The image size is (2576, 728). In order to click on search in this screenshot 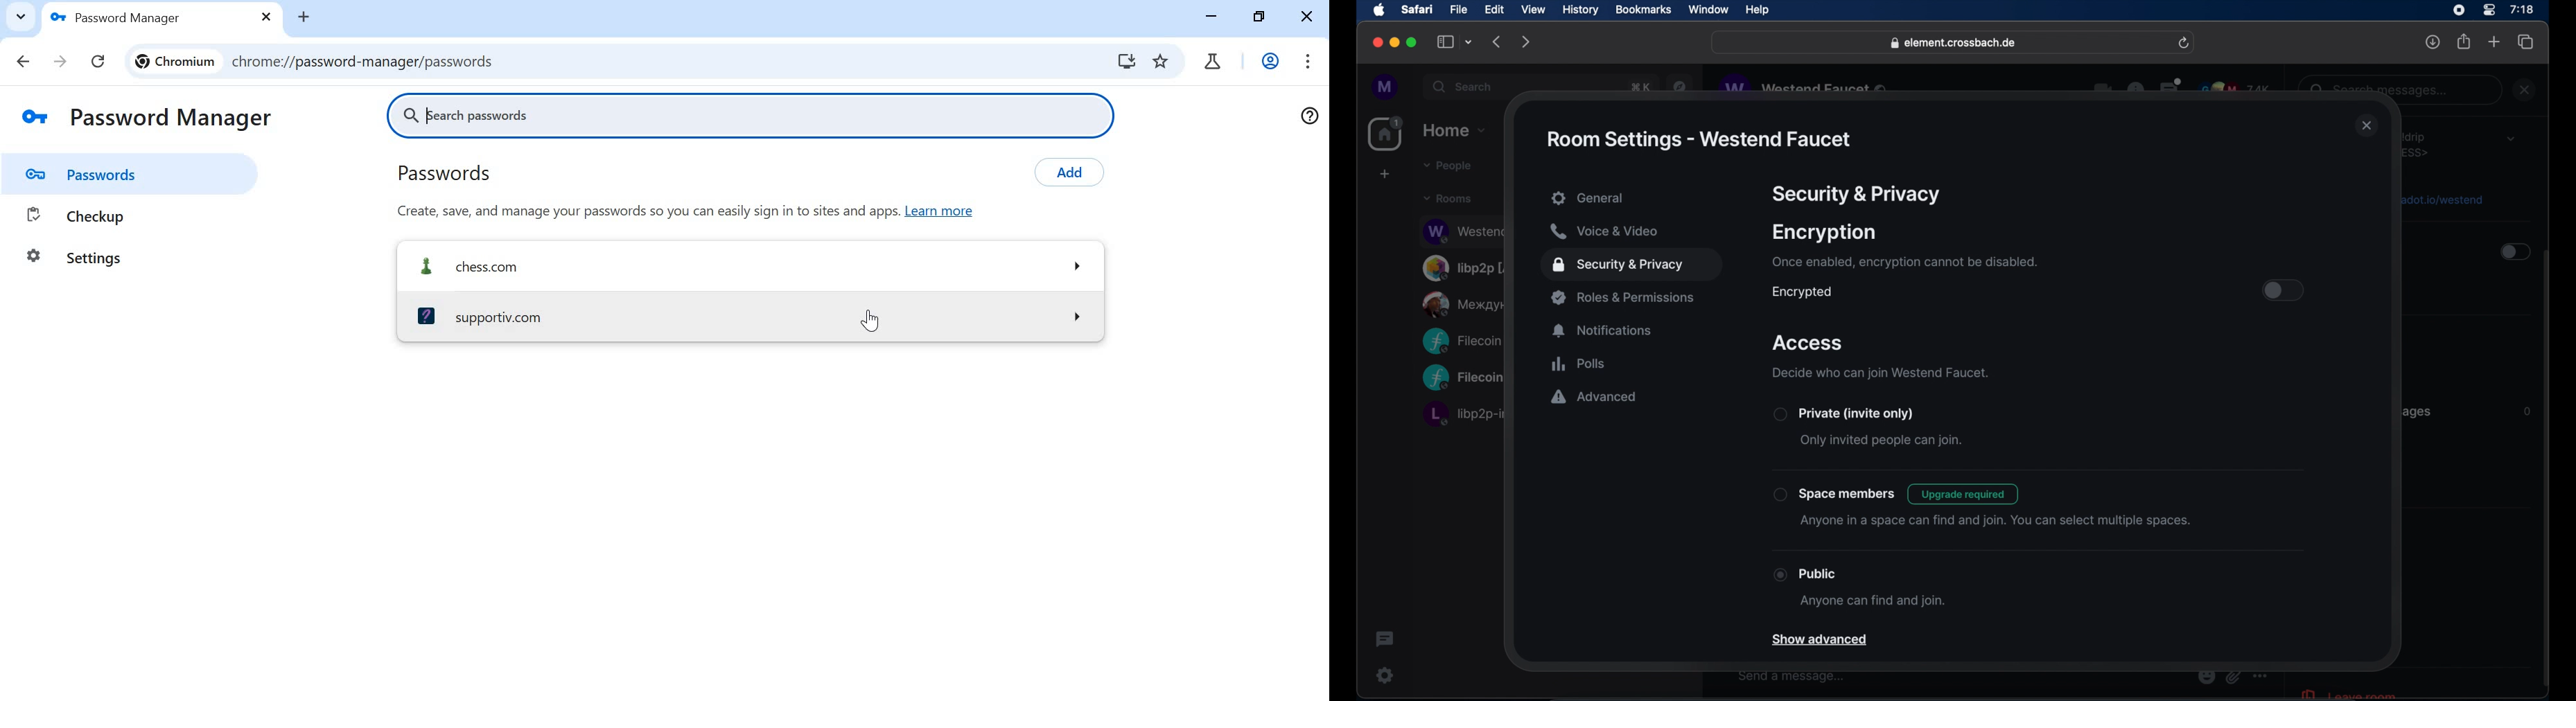, I will do `click(1464, 86)`.